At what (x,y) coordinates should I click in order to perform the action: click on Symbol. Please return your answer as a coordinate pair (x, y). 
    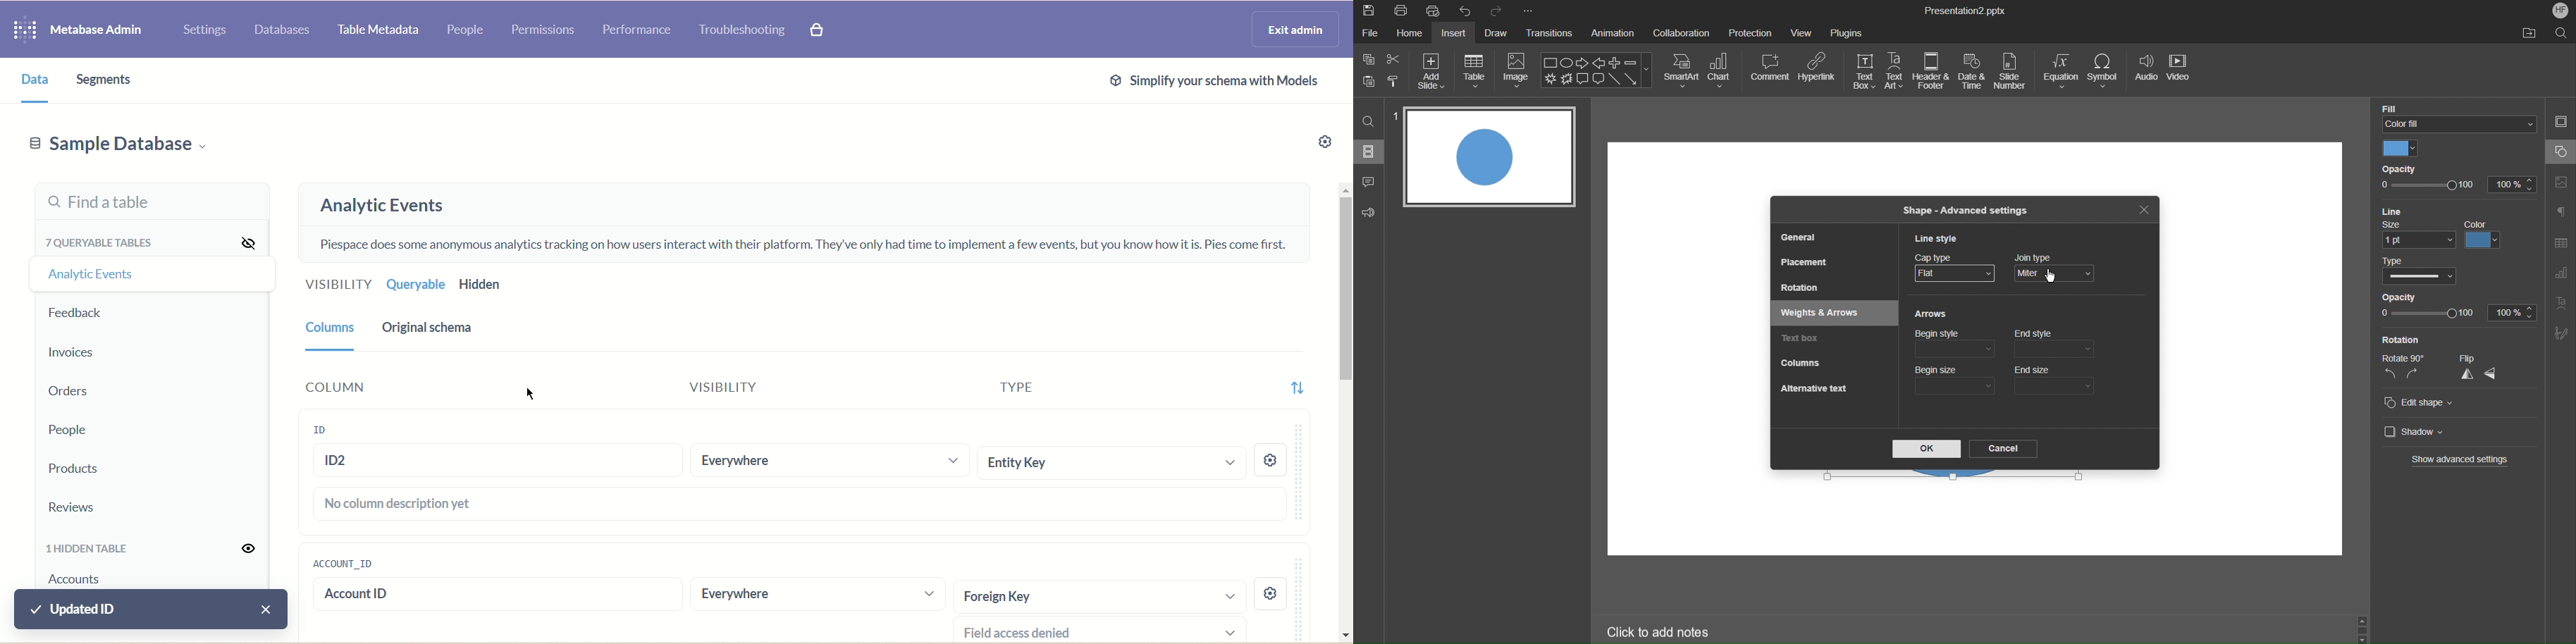
    Looking at the image, I should click on (2105, 71).